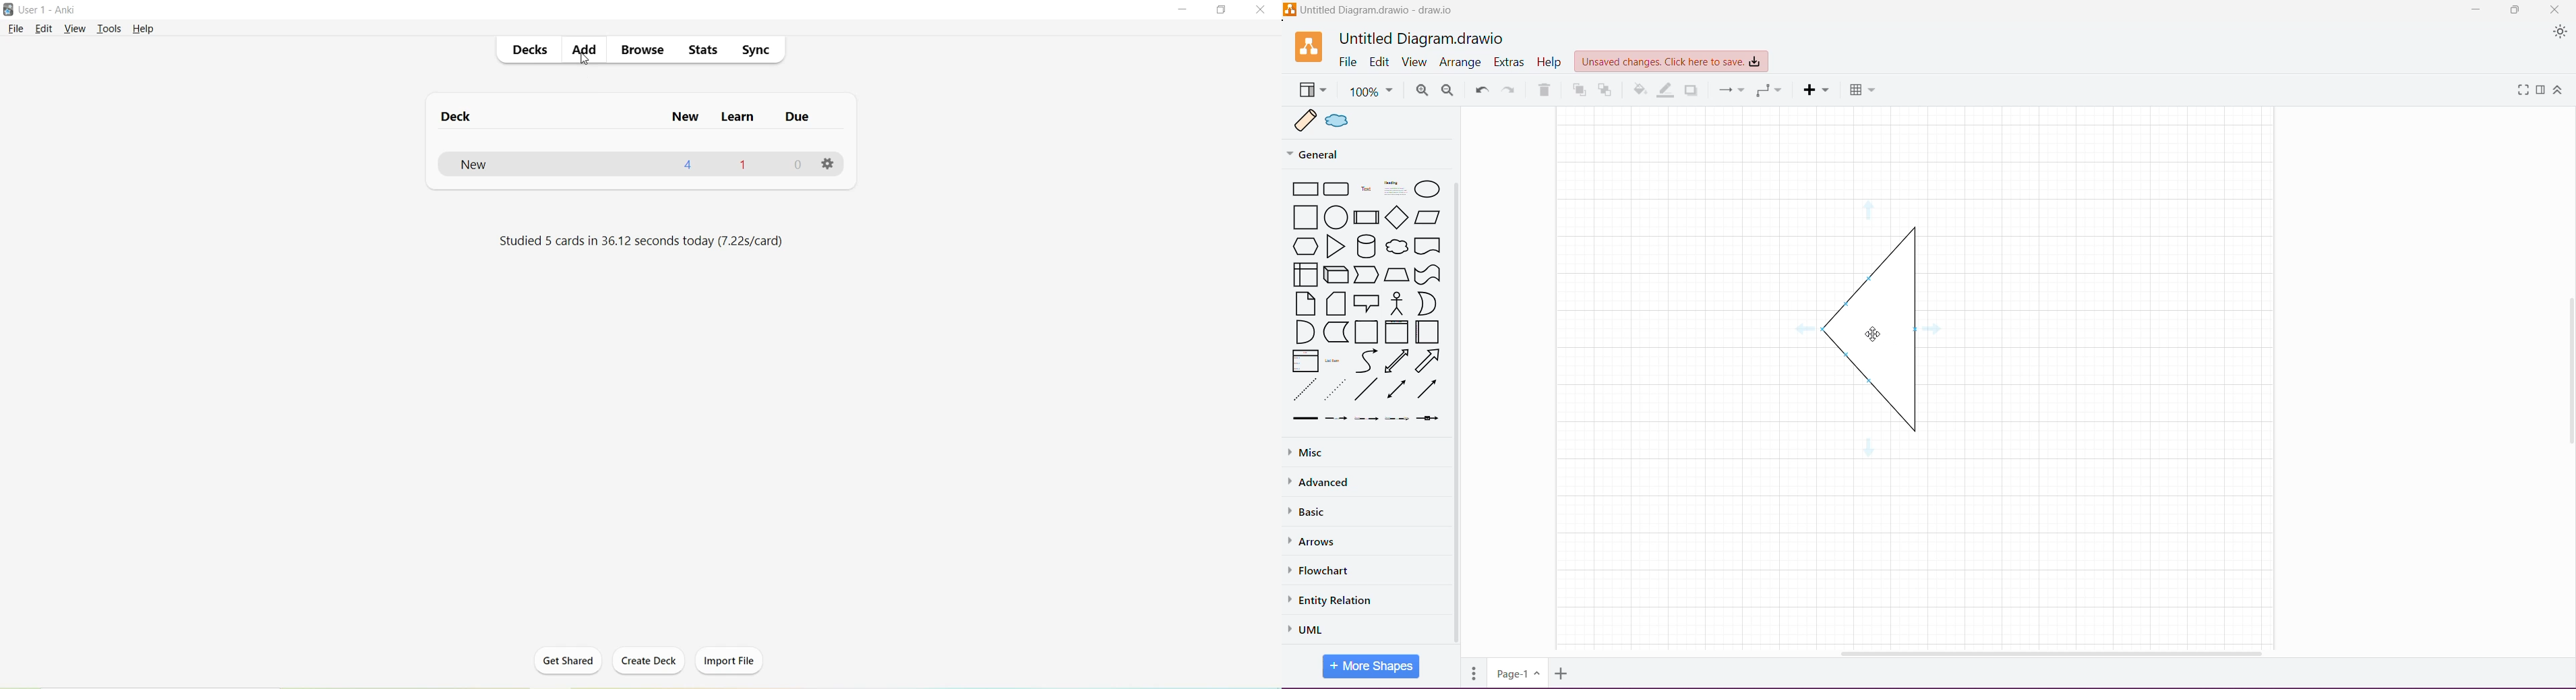 The height and width of the screenshot is (700, 2576). I want to click on Tools, so click(109, 29).